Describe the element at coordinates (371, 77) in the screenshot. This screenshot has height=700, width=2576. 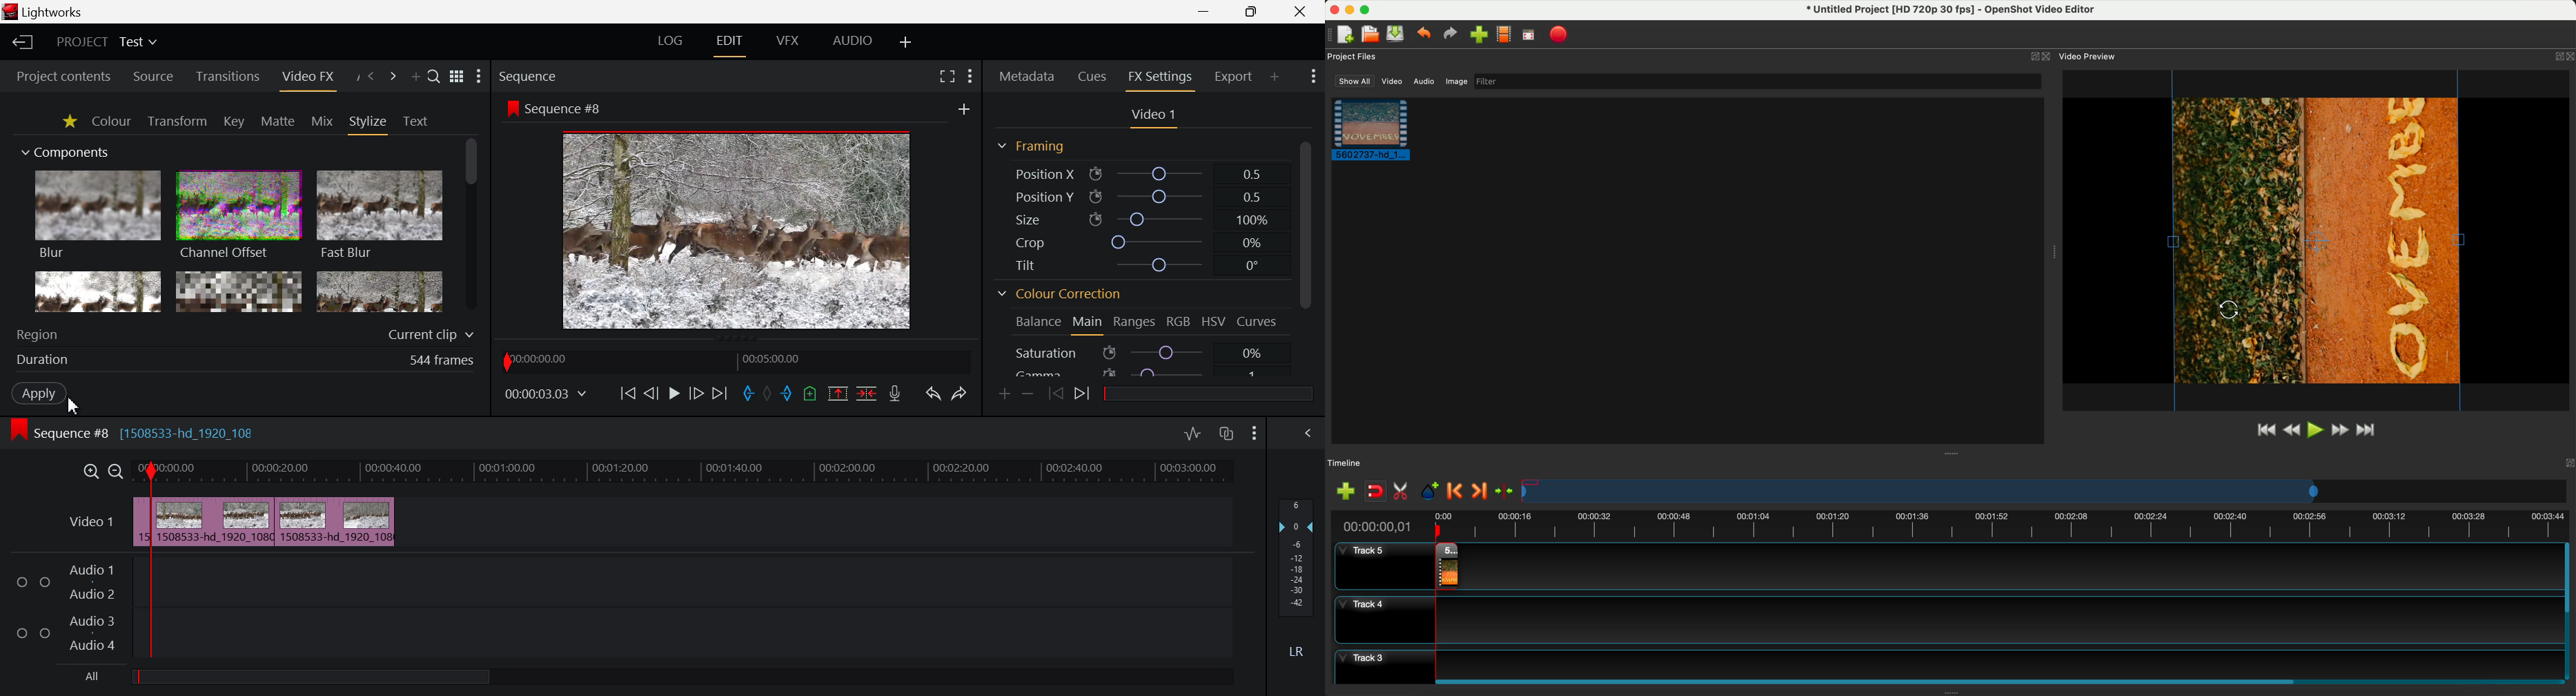
I see `Previous Panel` at that location.